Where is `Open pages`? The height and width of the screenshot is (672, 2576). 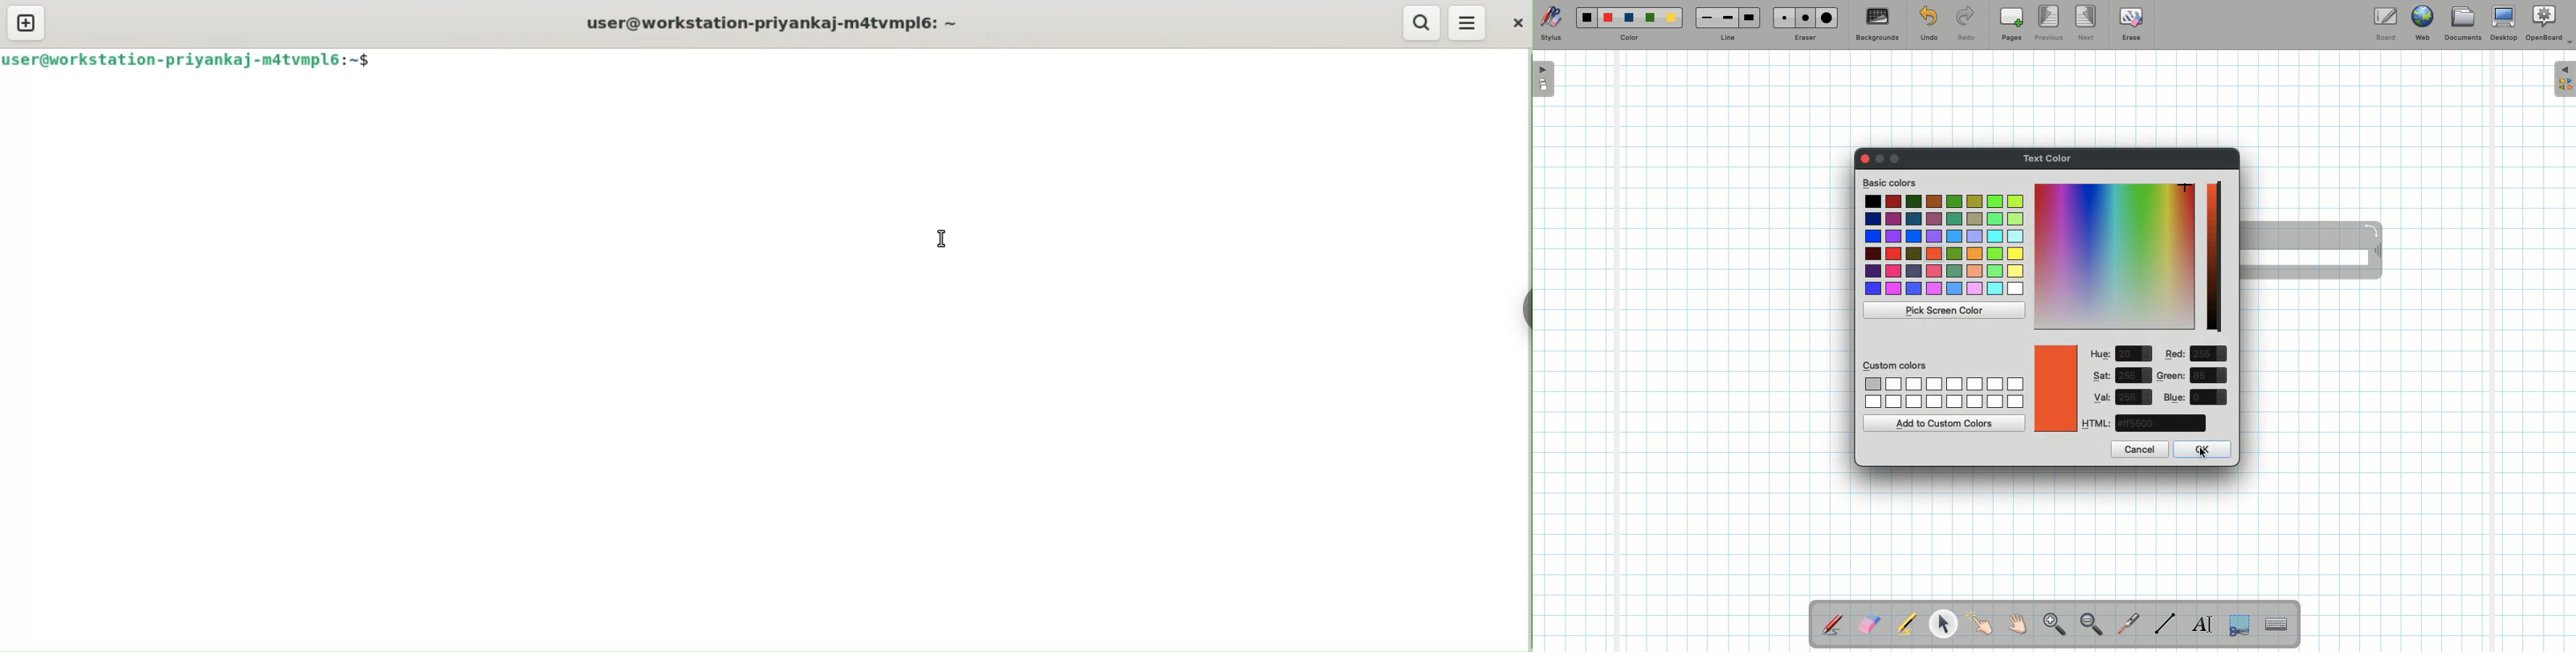 Open pages is located at coordinates (1545, 78).